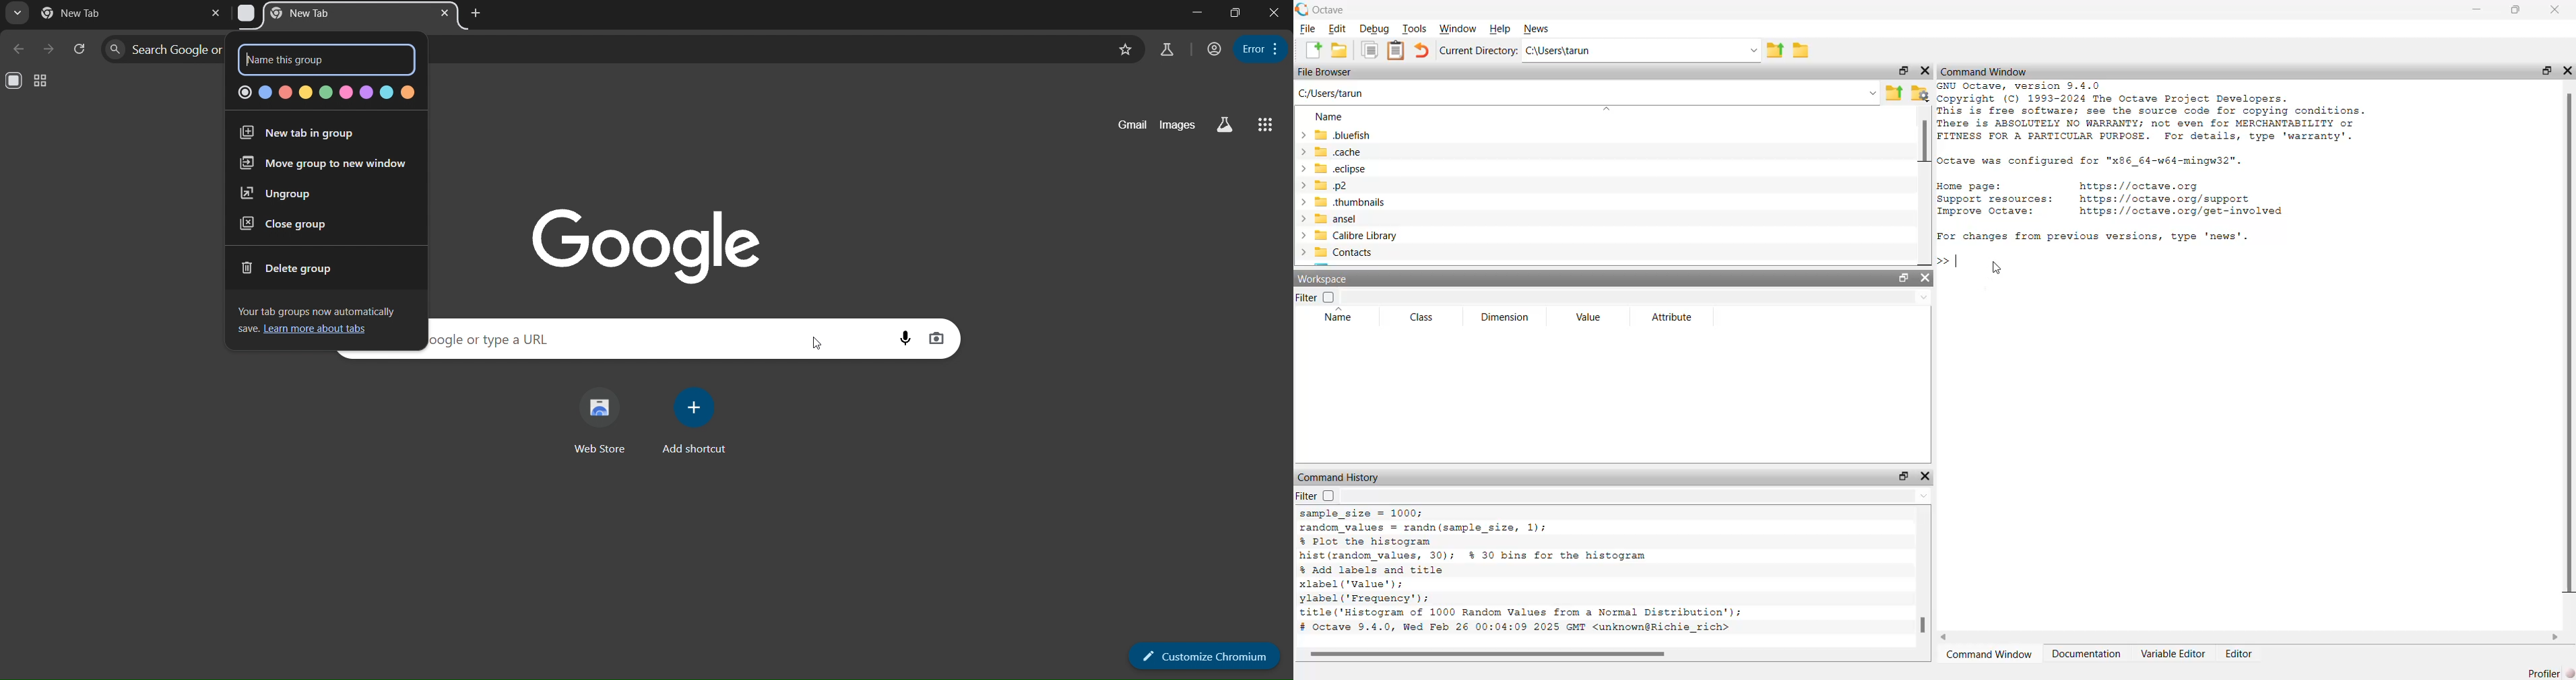 This screenshot has height=700, width=2576. What do you see at coordinates (1589, 317) in the screenshot?
I see `Value` at bounding box center [1589, 317].